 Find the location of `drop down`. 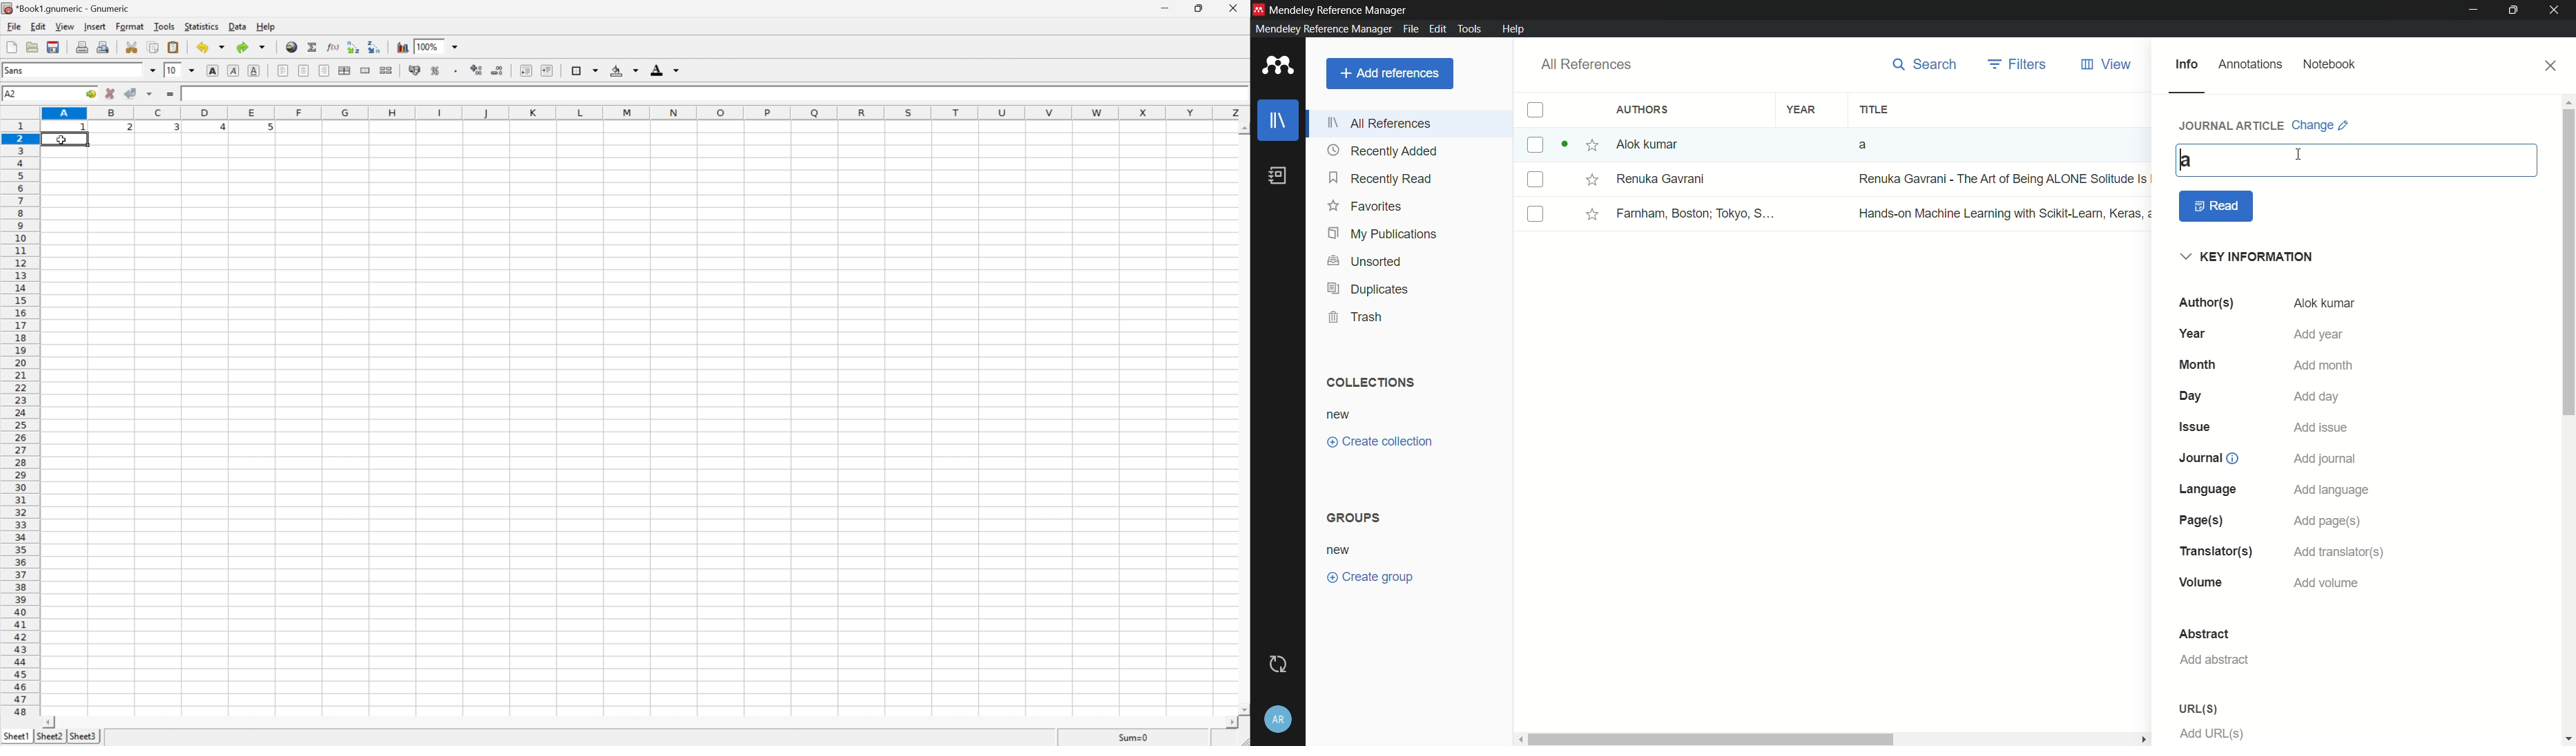

drop down is located at coordinates (152, 72).